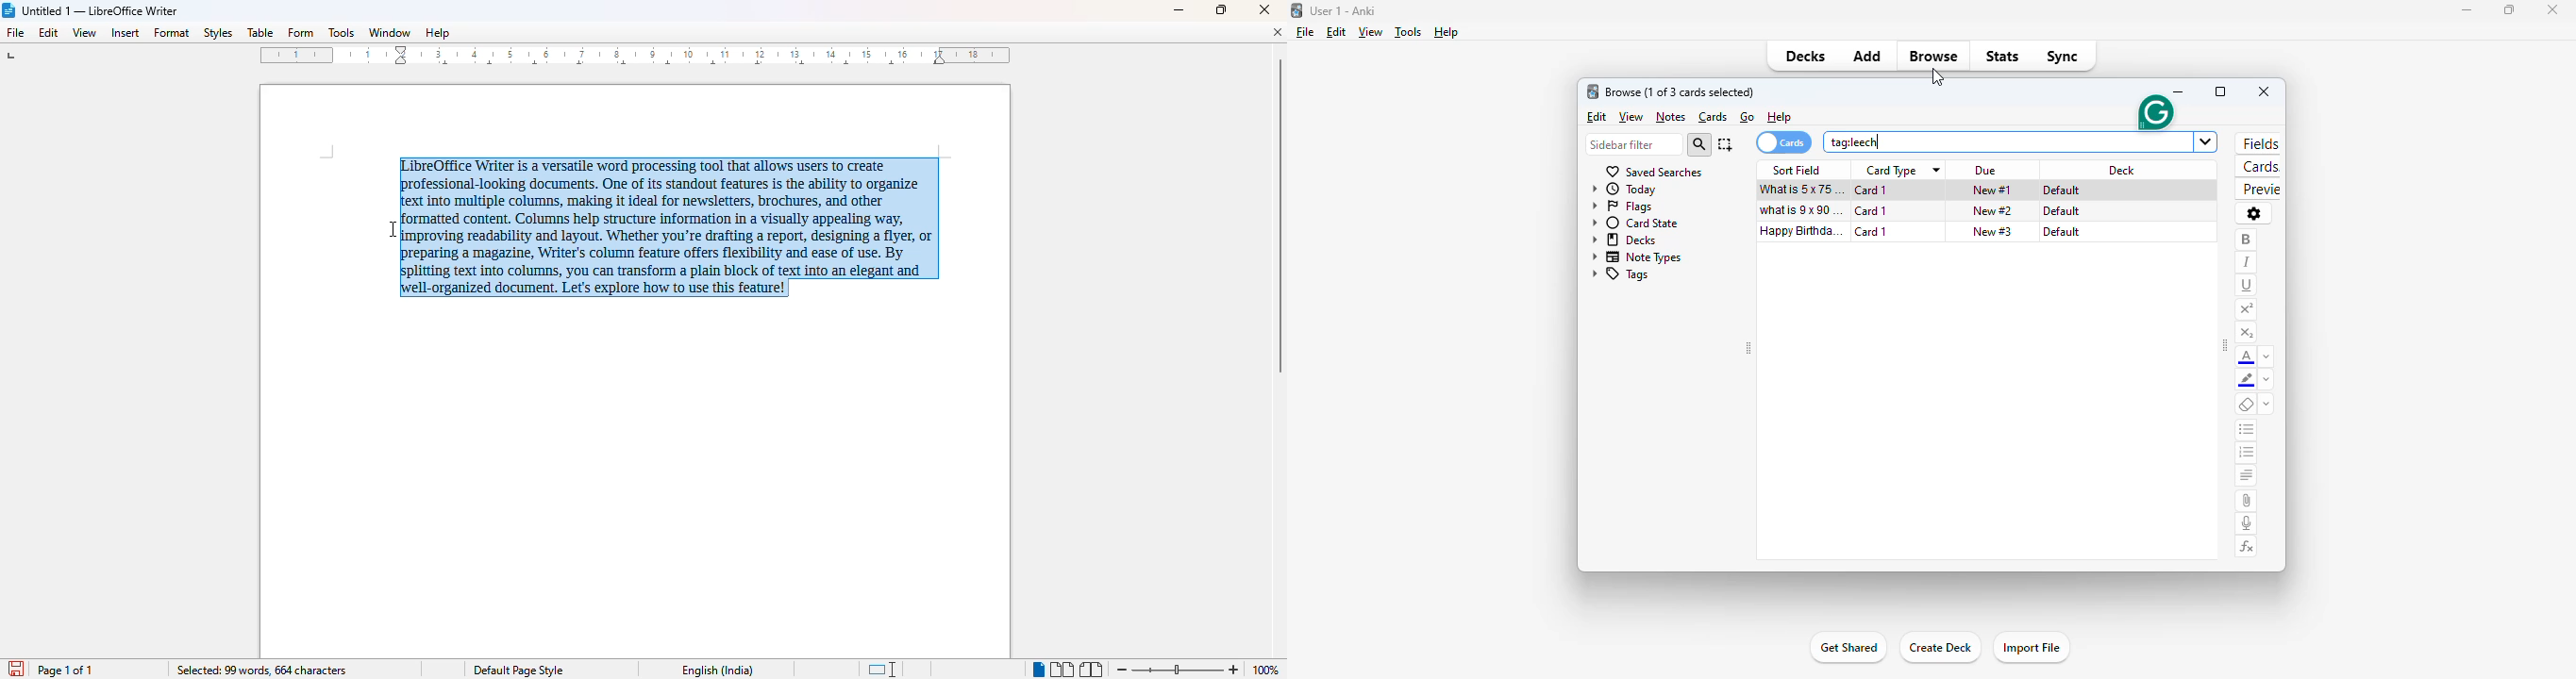  Describe the element at coordinates (2267, 380) in the screenshot. I see `change color` at that location.